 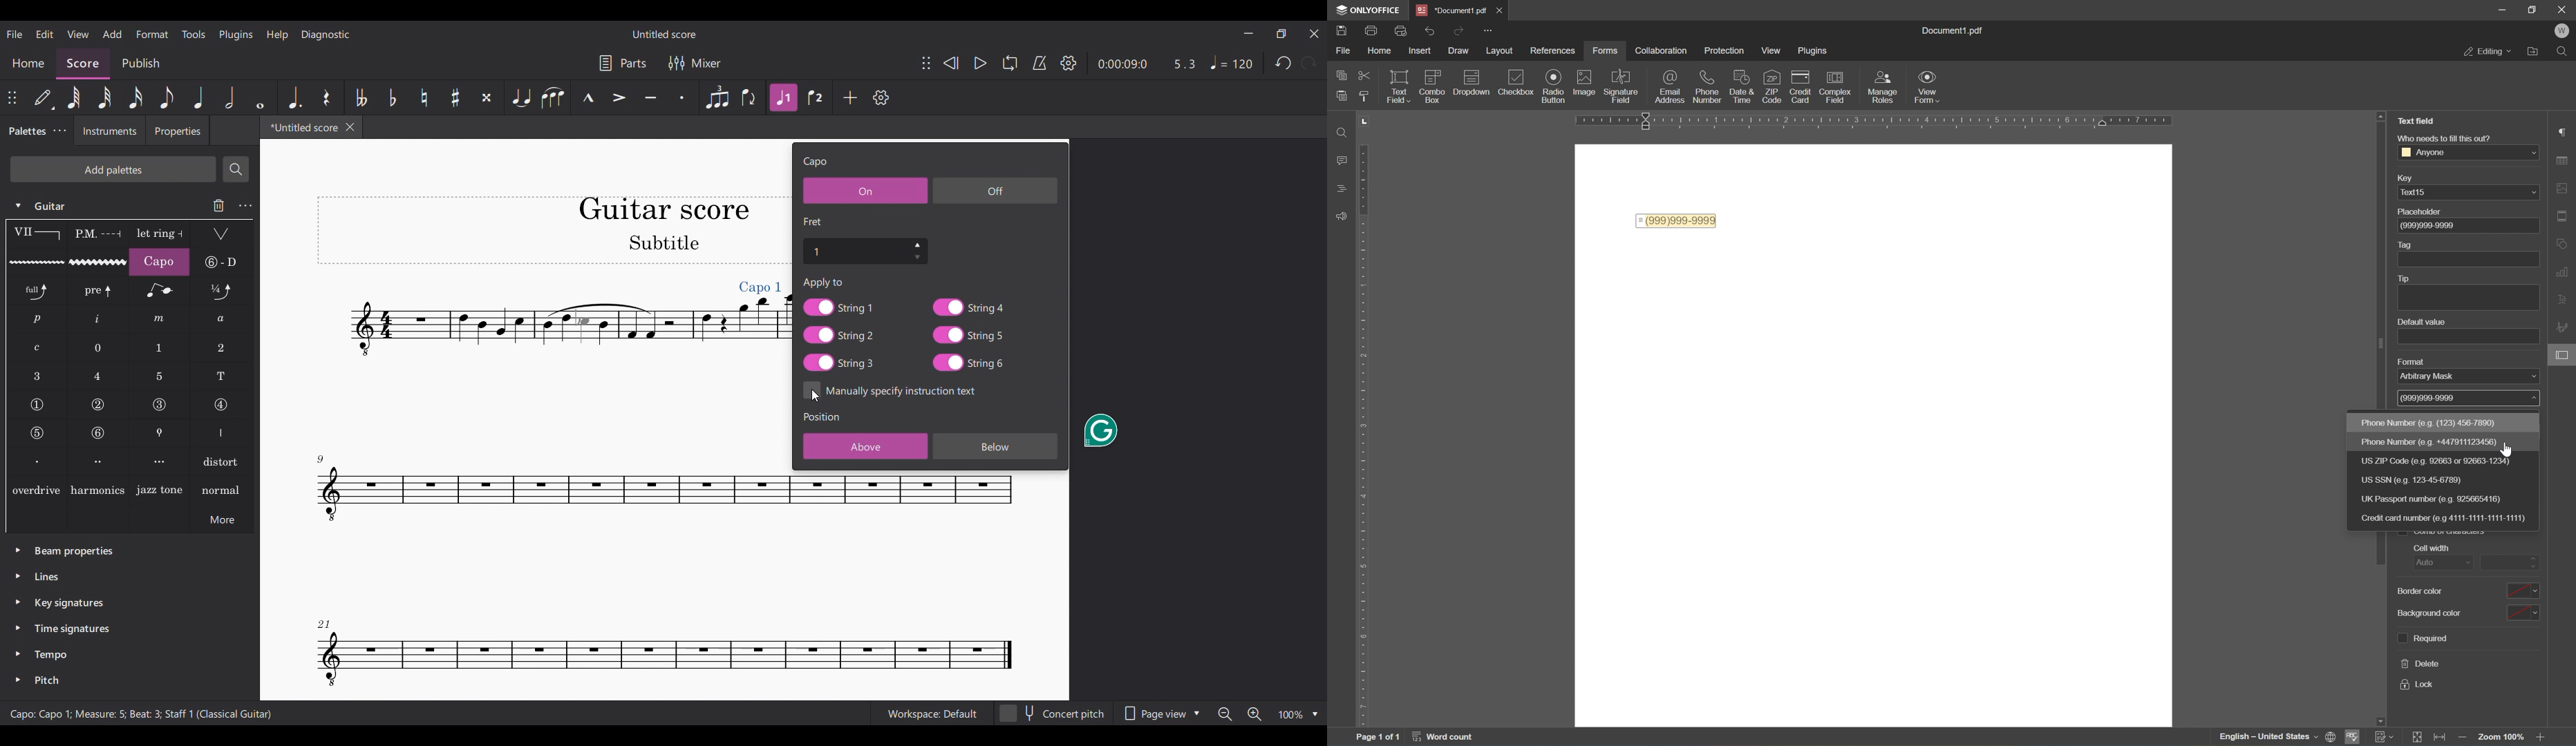 What do you see at coordinates (293, 97) in the screenshot?
I see `Augmentation dot` at bounding box center [293, 97].